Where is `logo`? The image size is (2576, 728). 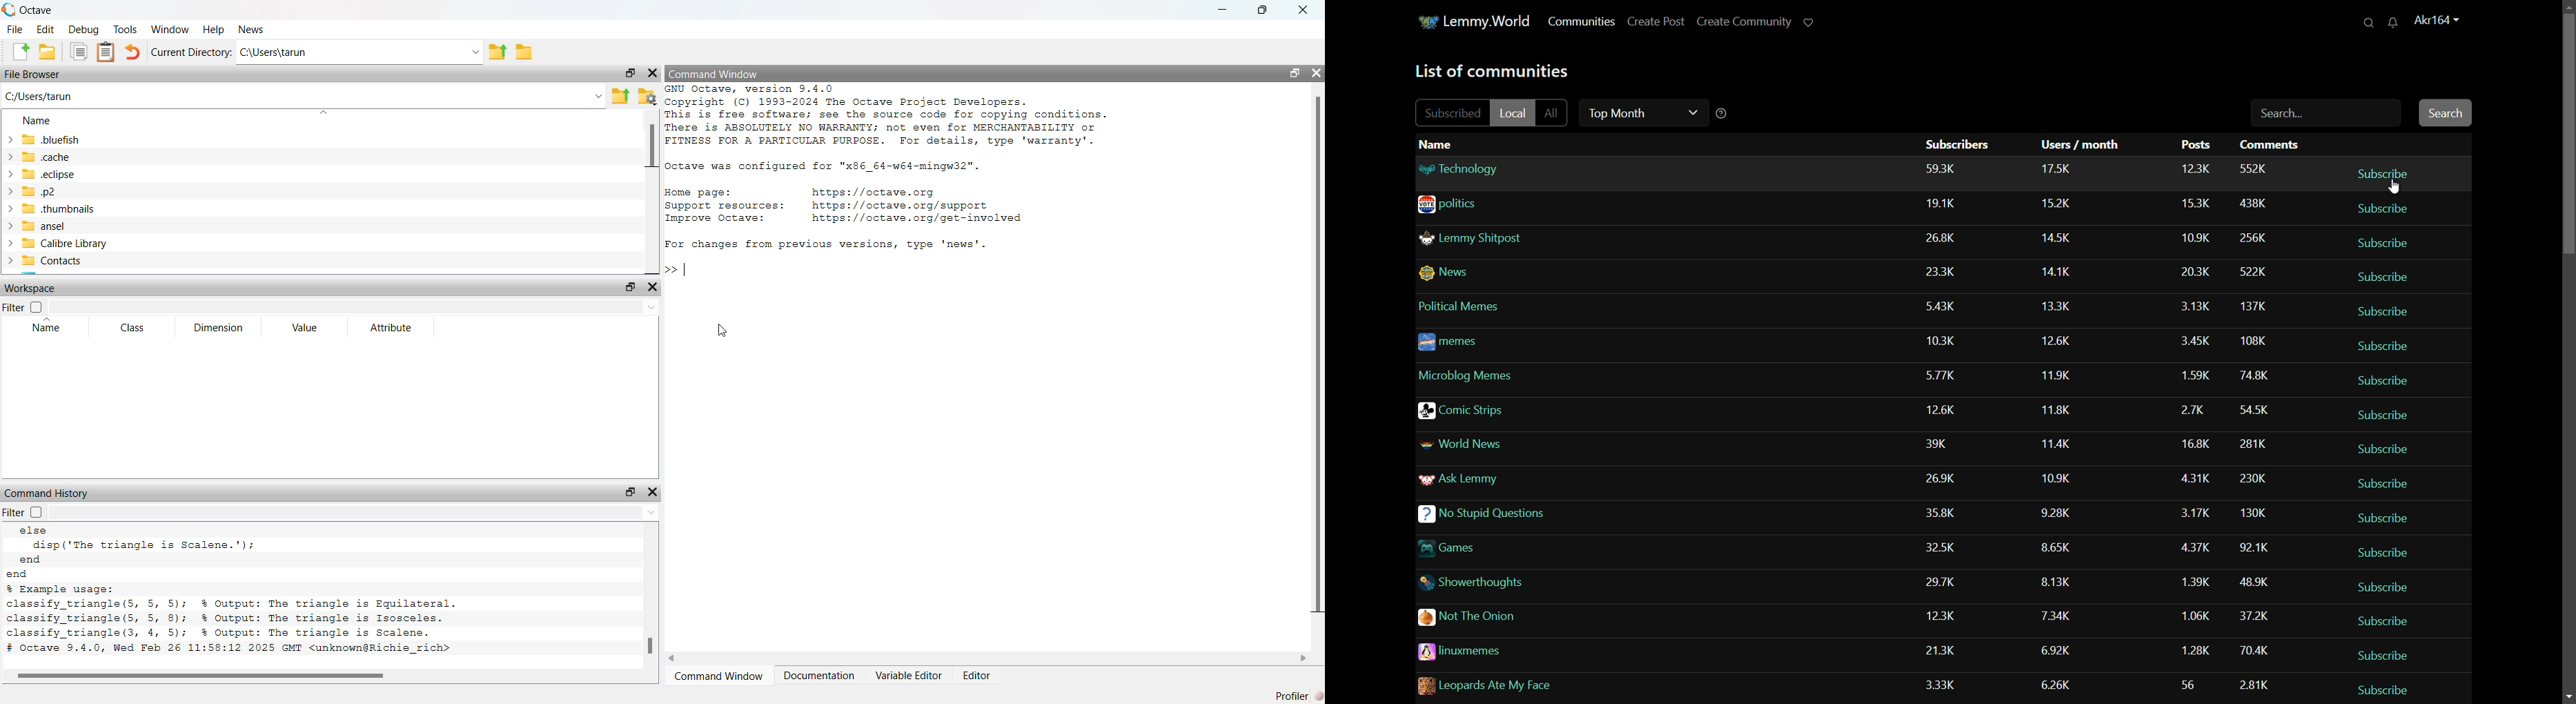
logo is located at coordinates (8, 9).